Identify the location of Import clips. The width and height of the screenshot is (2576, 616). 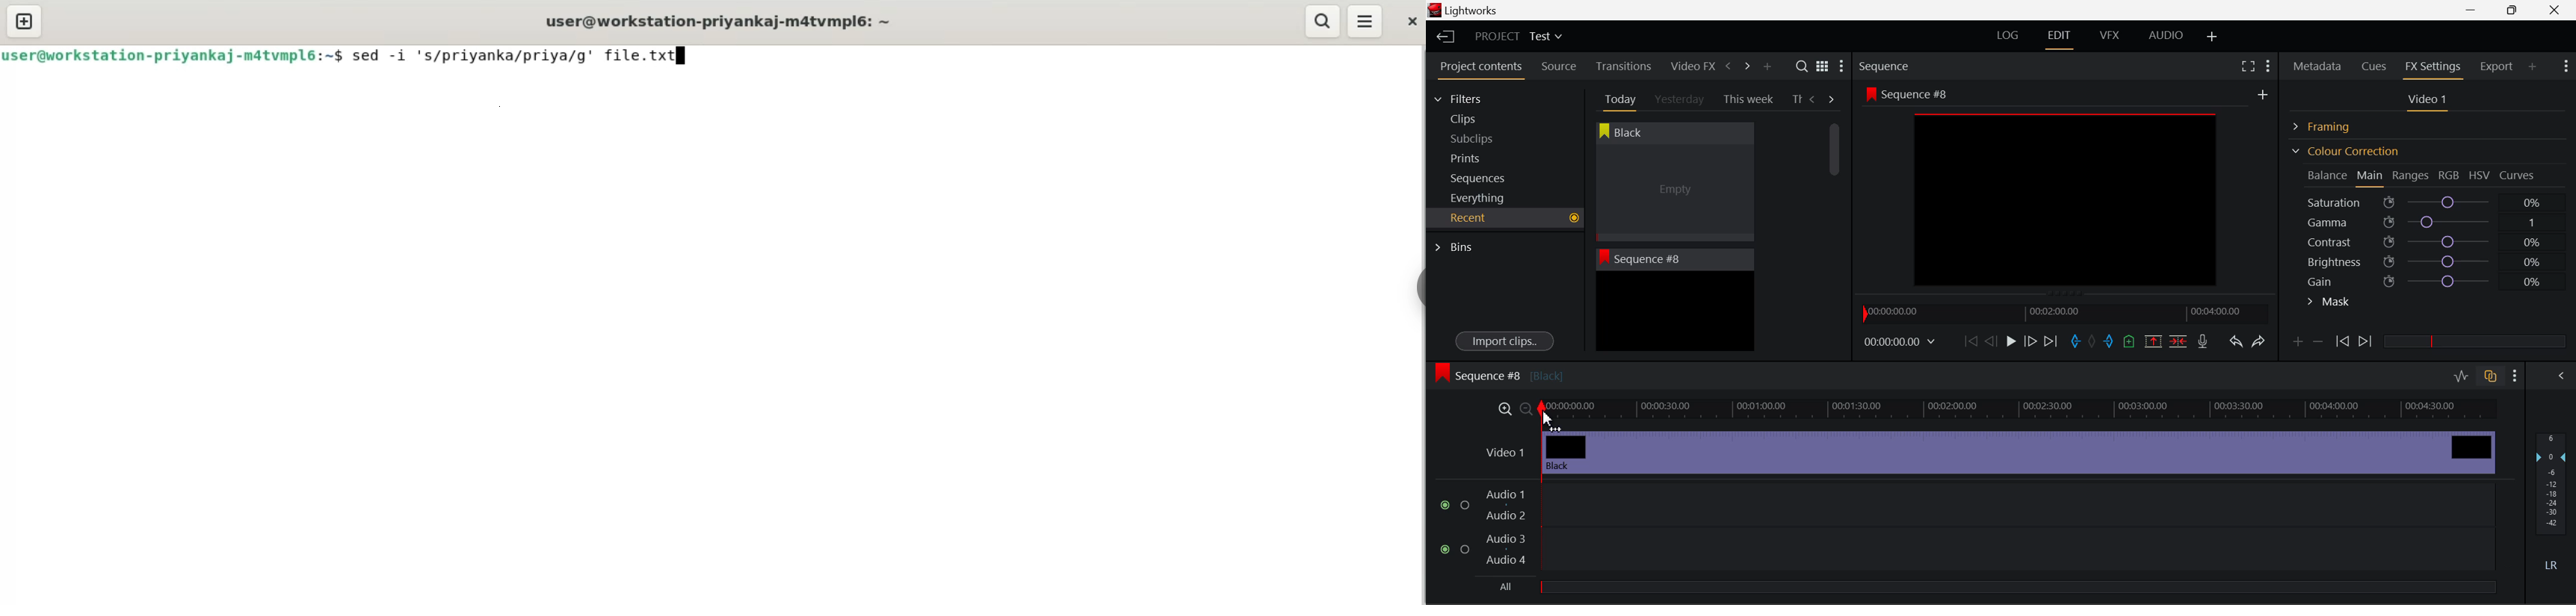
(1504, 342).